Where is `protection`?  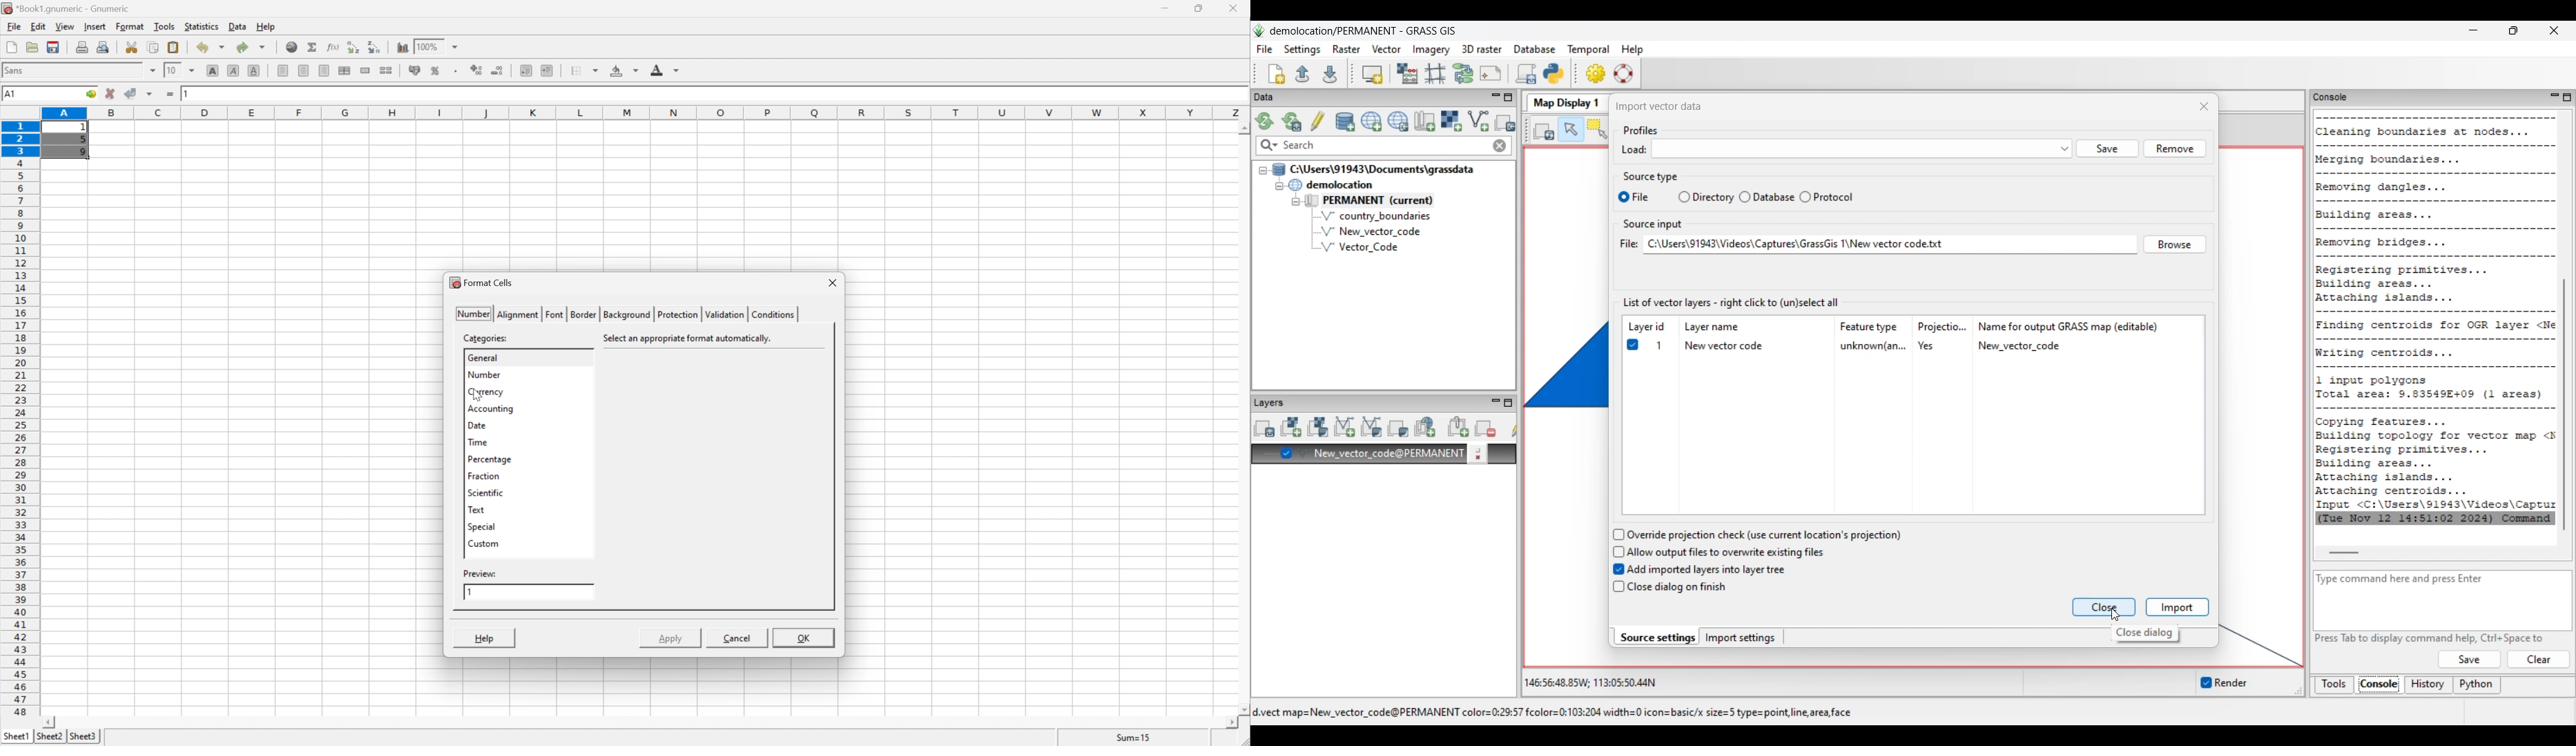
protection is located at coordinates (676, 314).